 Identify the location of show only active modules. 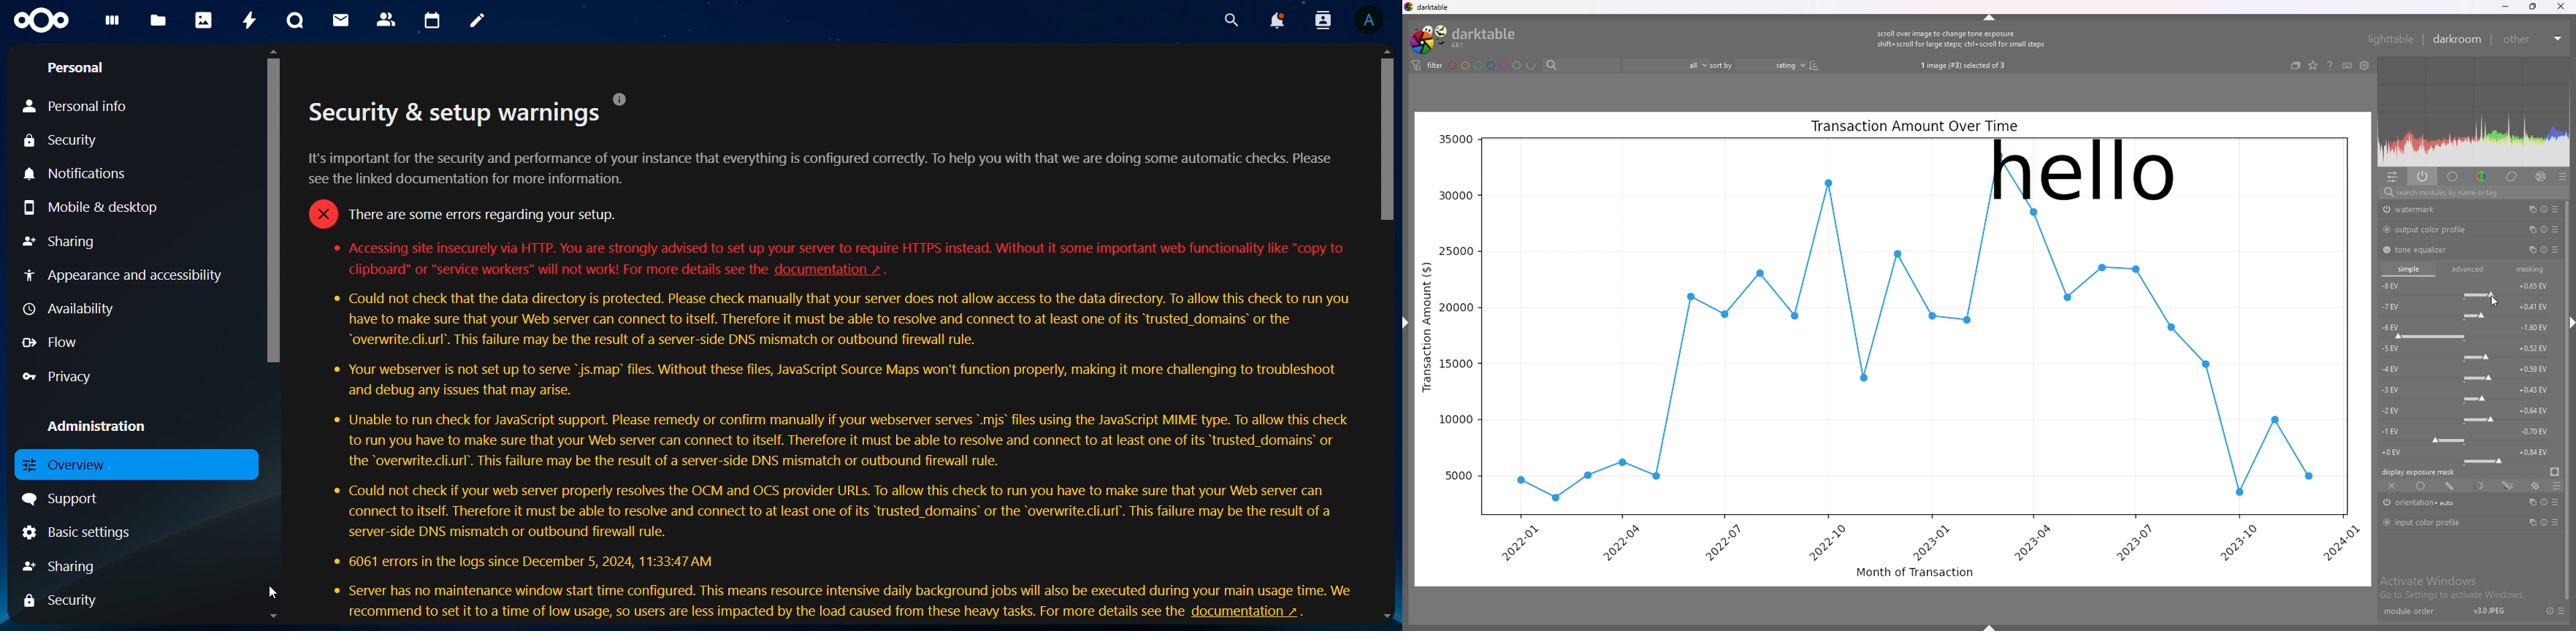
(2423, 177).